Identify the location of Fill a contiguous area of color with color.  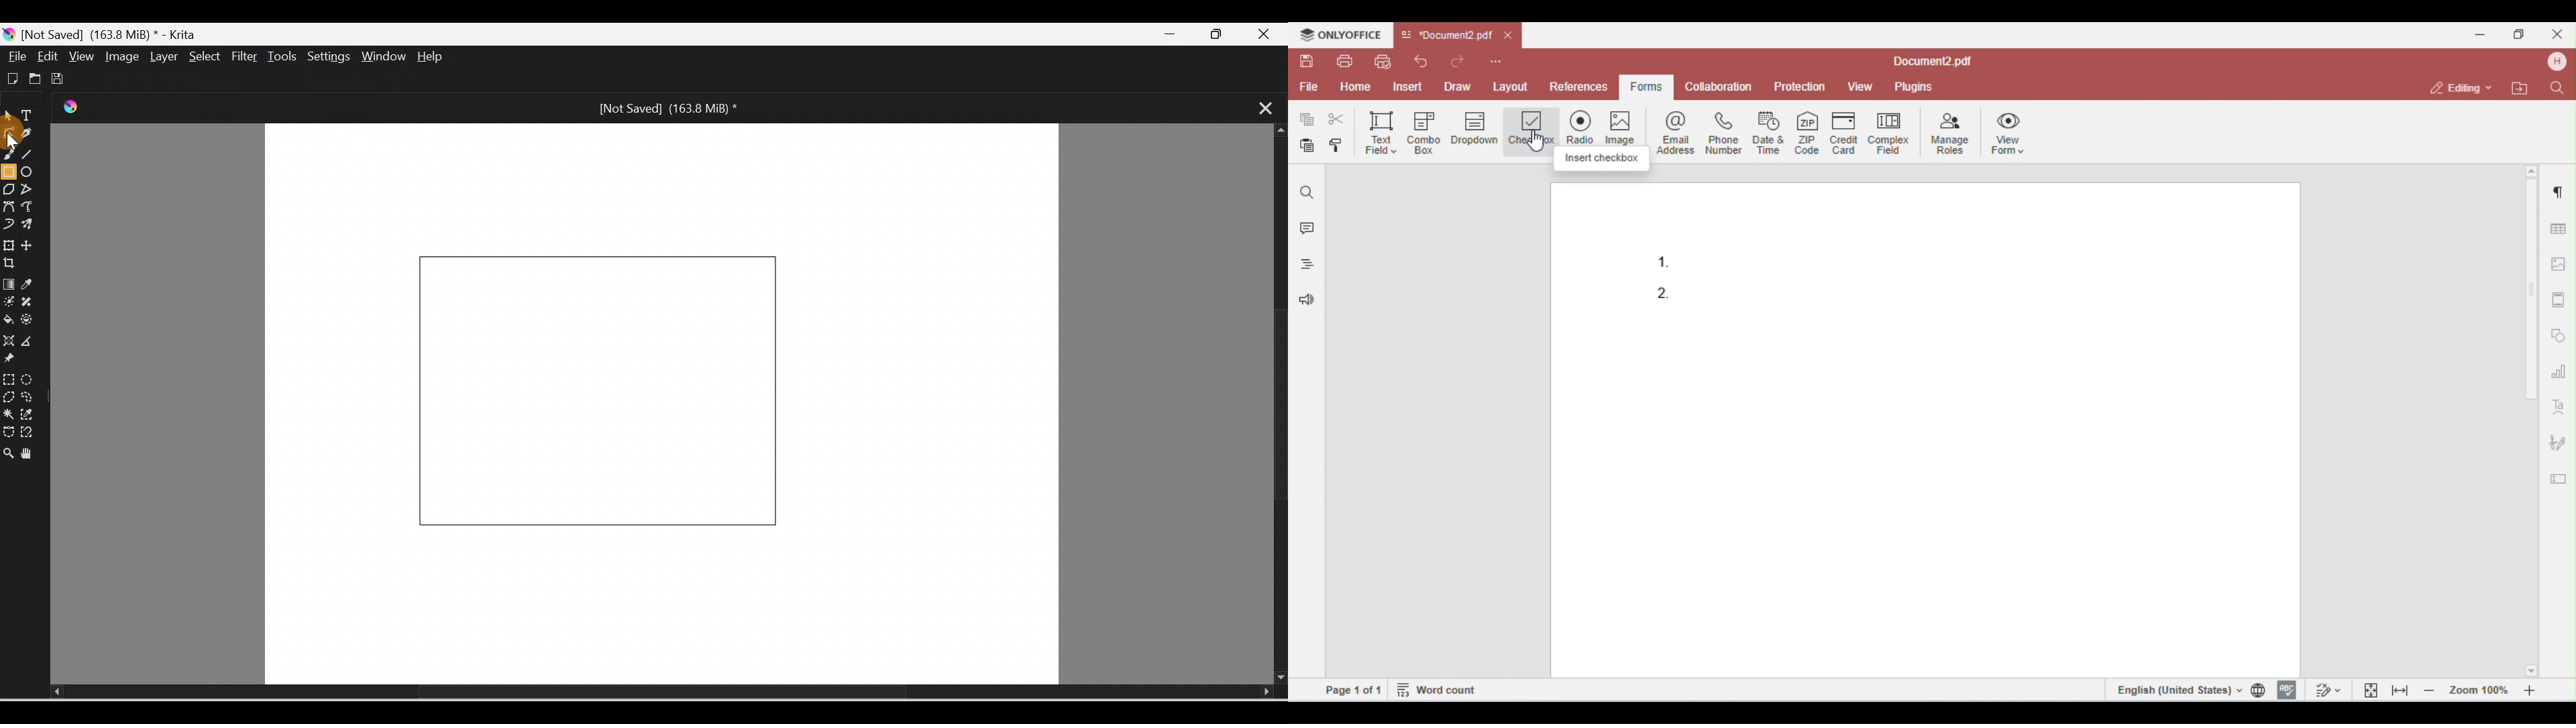
(9, 320).